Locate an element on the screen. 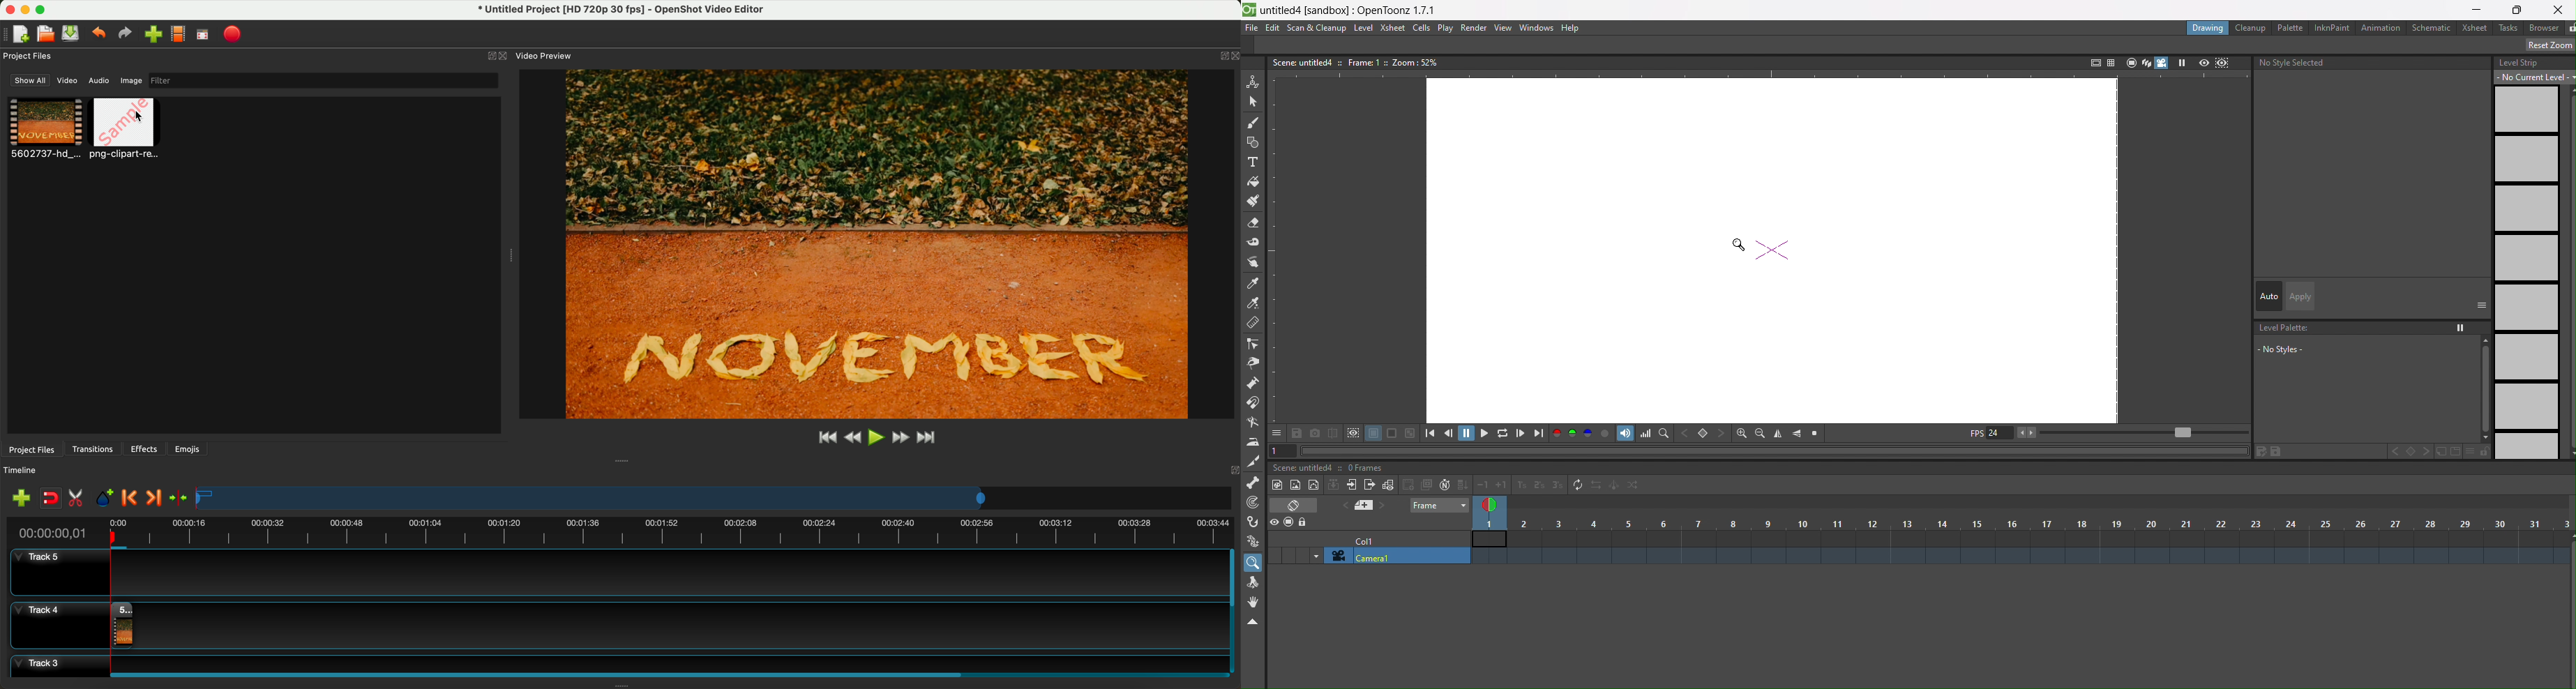  project files is located at coordinates (29, 56).